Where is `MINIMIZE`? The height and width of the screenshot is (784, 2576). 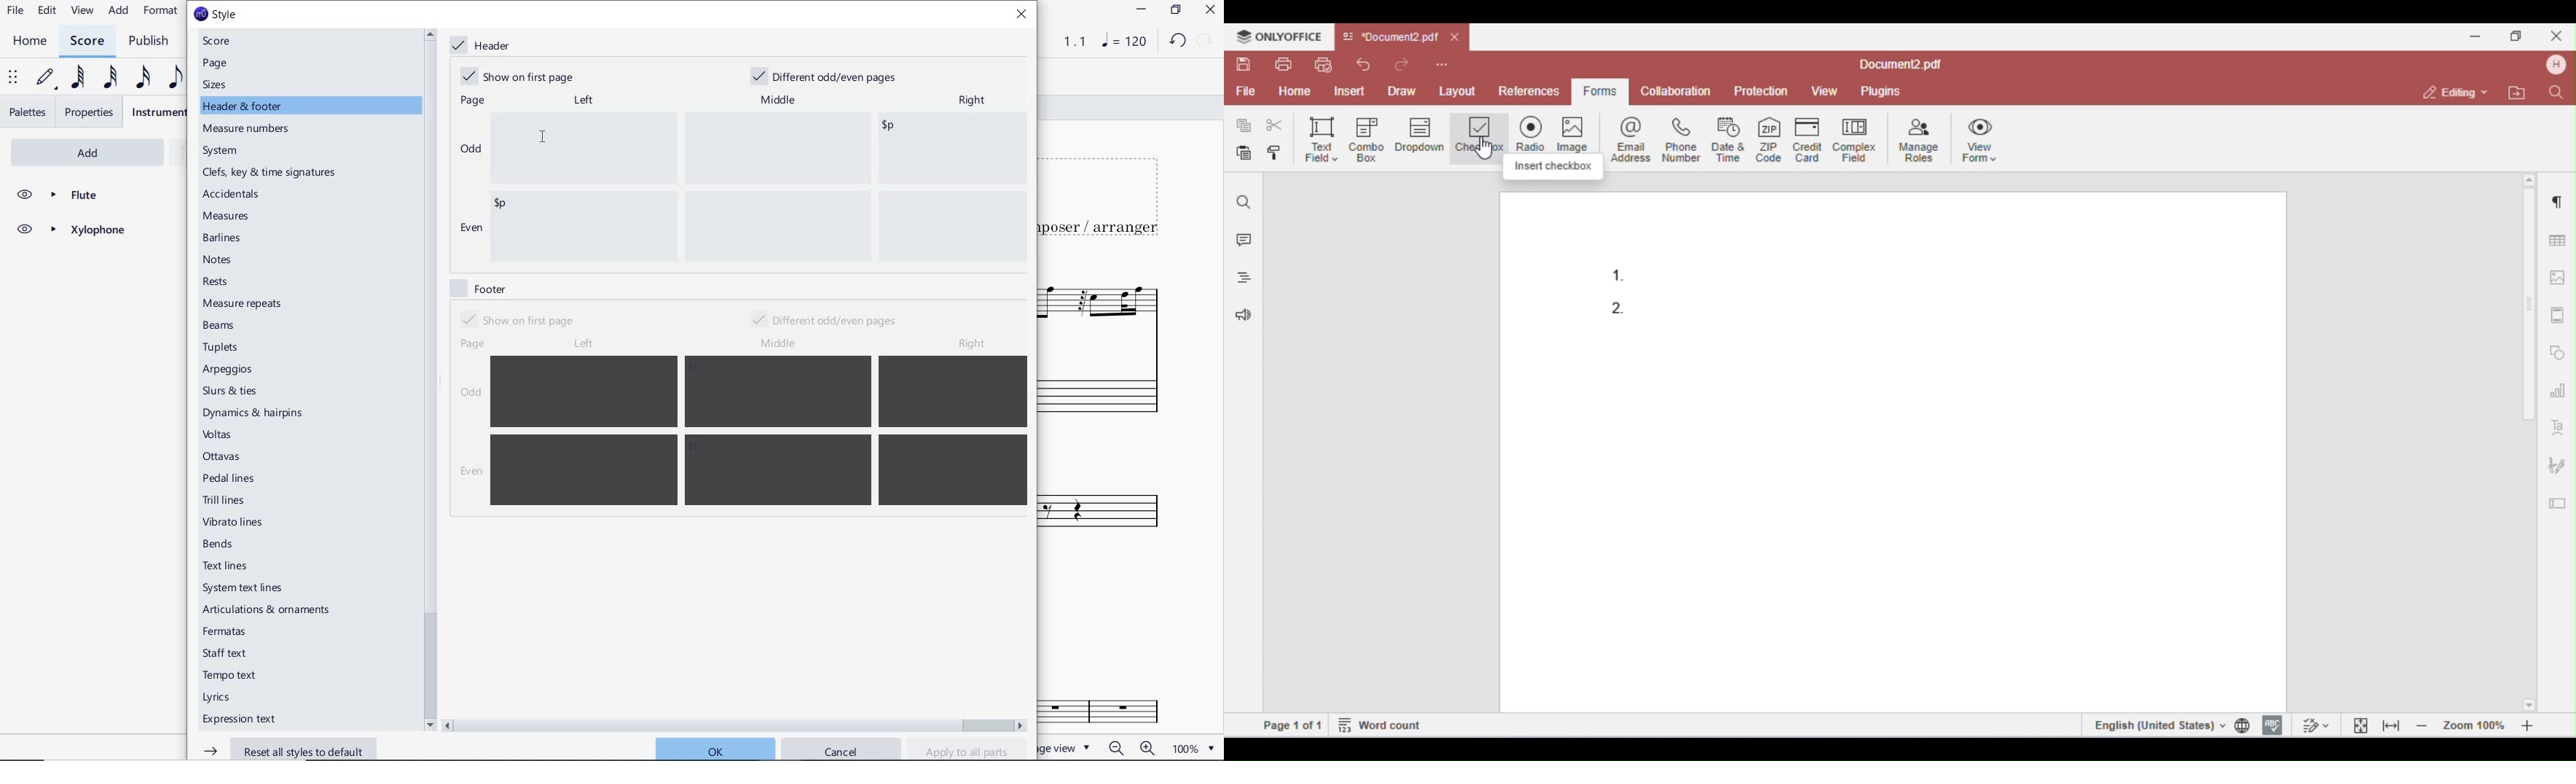 MINIMIZE is located at coordinates (1140, 9).